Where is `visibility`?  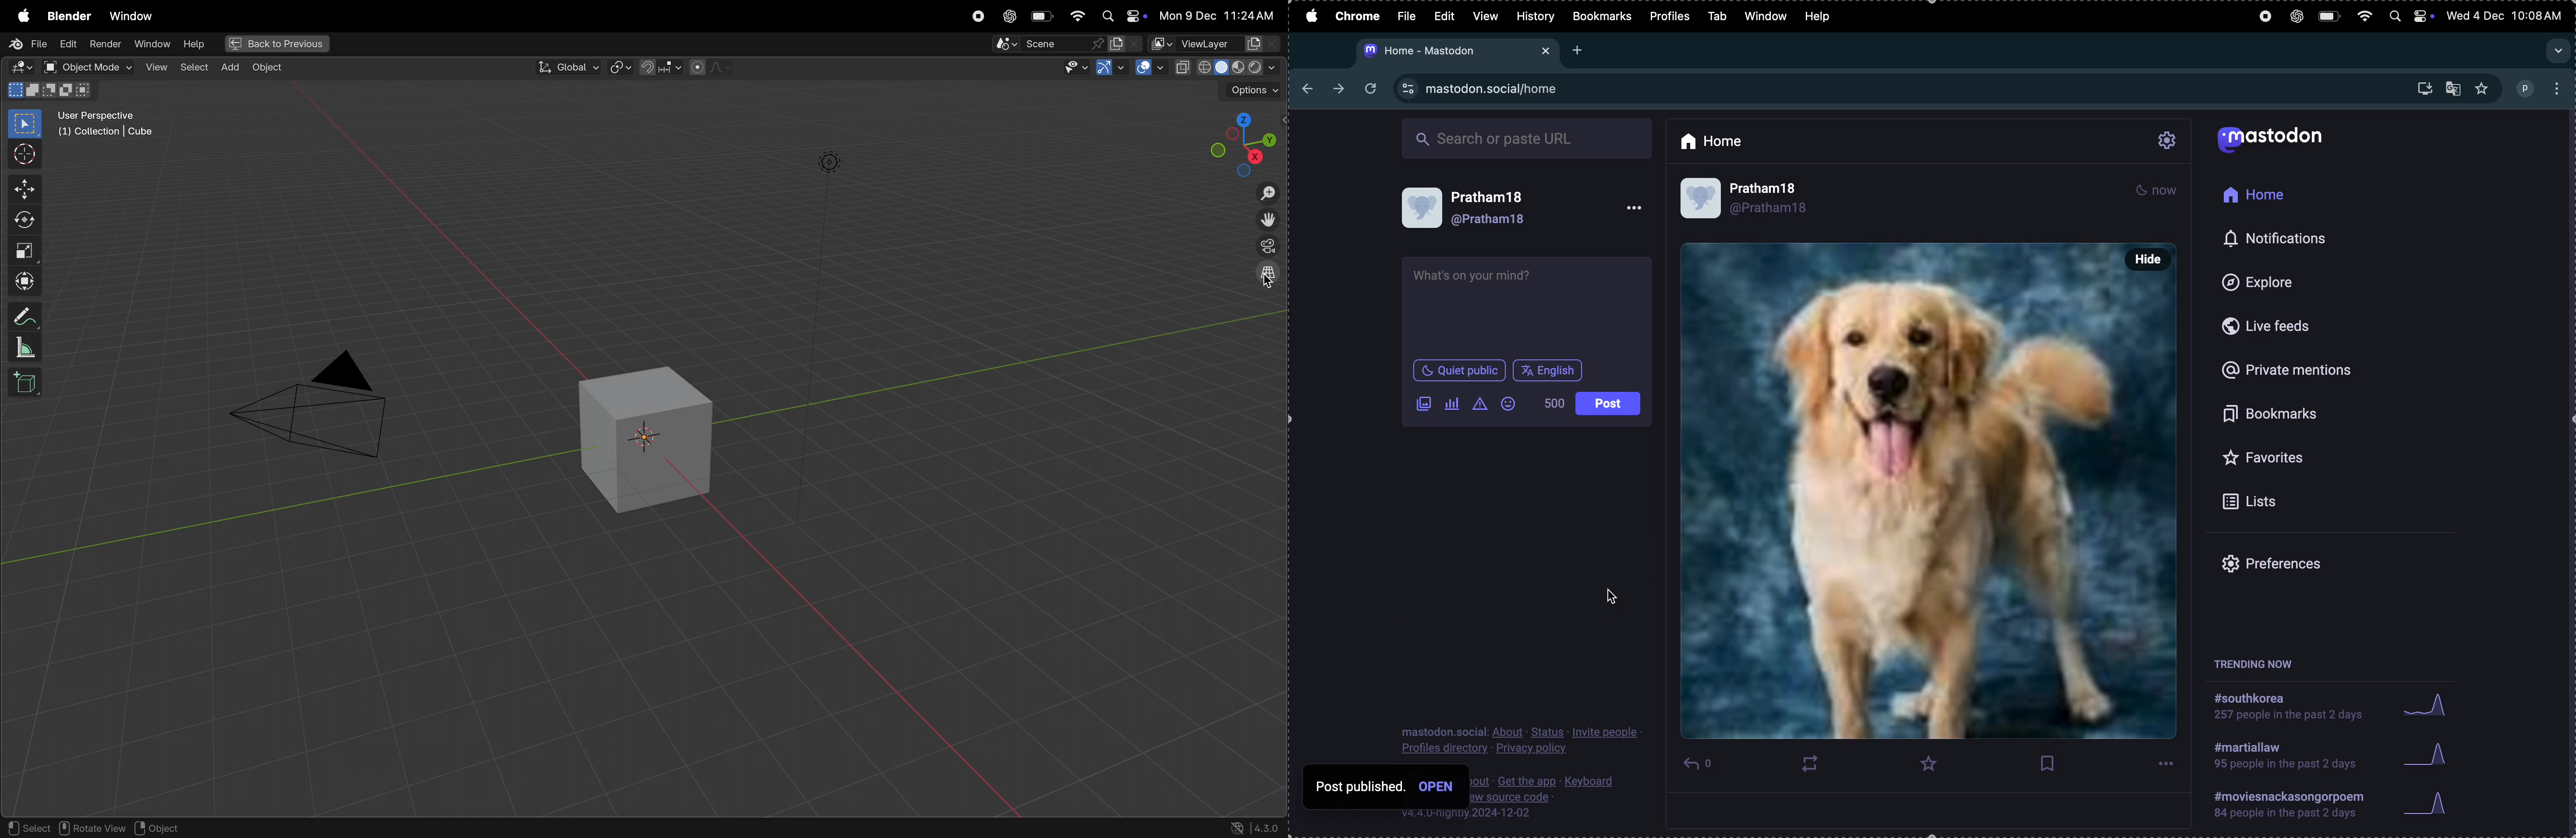 visibility is located at coordinates (1071, 69).